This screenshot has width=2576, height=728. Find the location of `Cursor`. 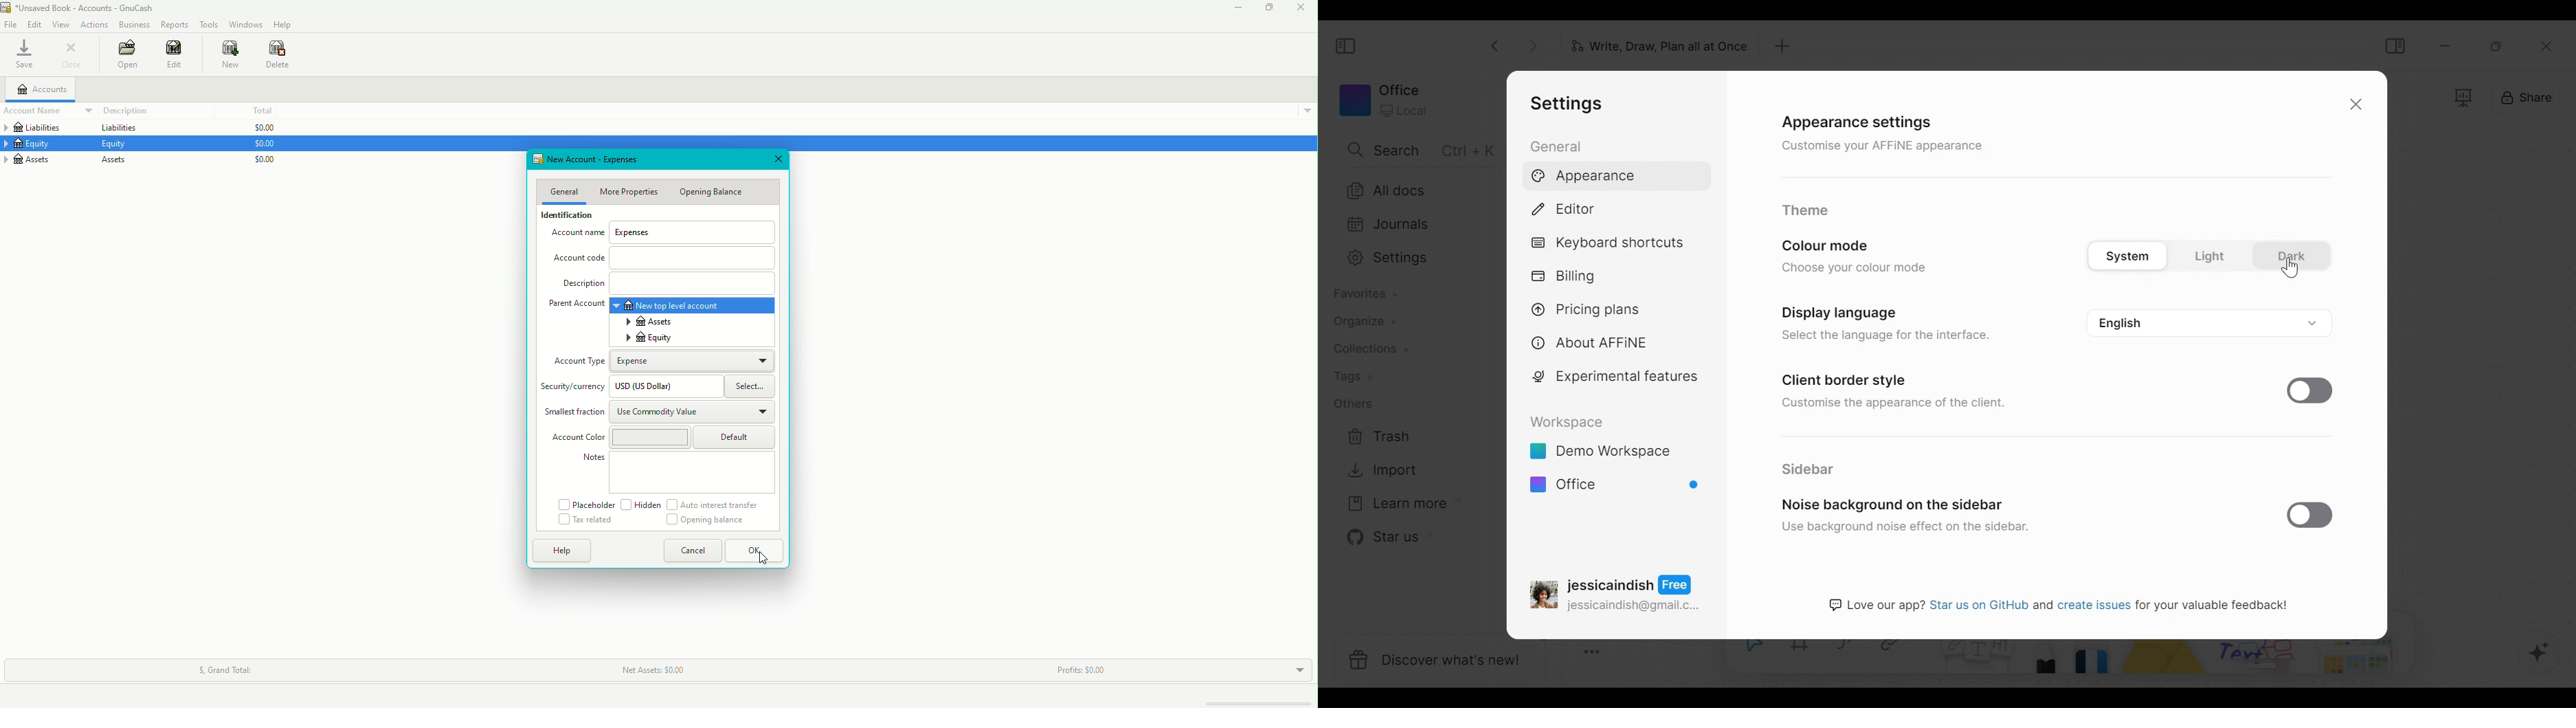

Cursor is located at coordinates (763, 558).